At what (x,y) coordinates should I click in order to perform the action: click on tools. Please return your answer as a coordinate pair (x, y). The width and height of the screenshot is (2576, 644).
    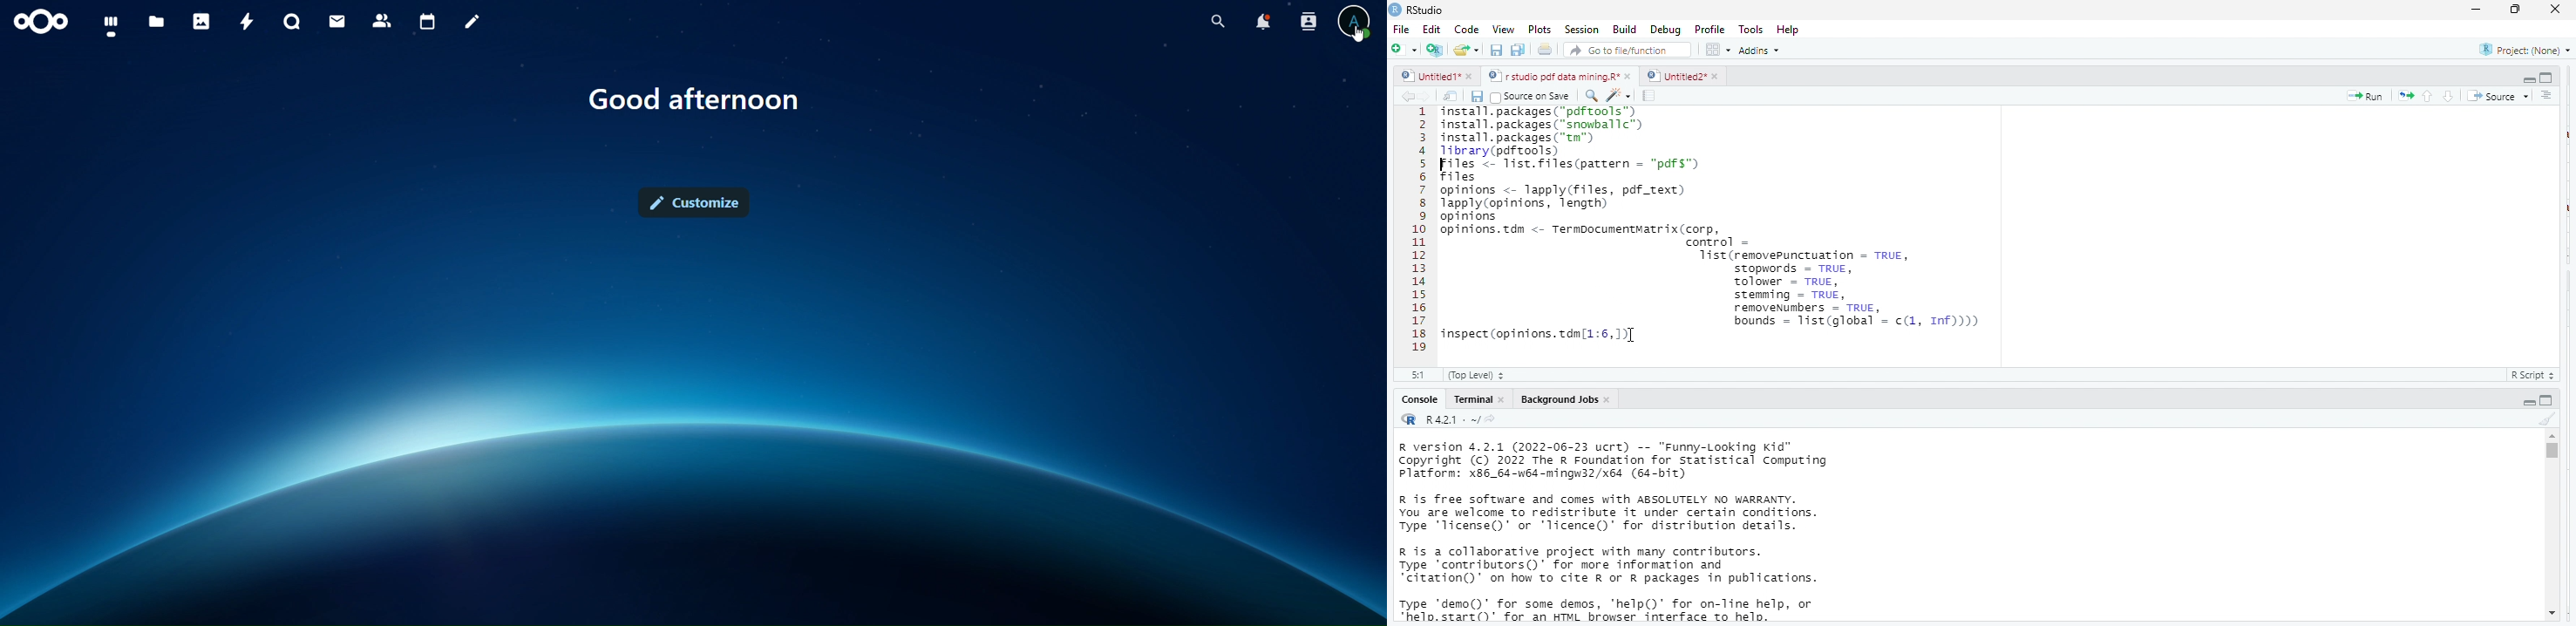
    Looking at the image, I should click on (1753, 28).